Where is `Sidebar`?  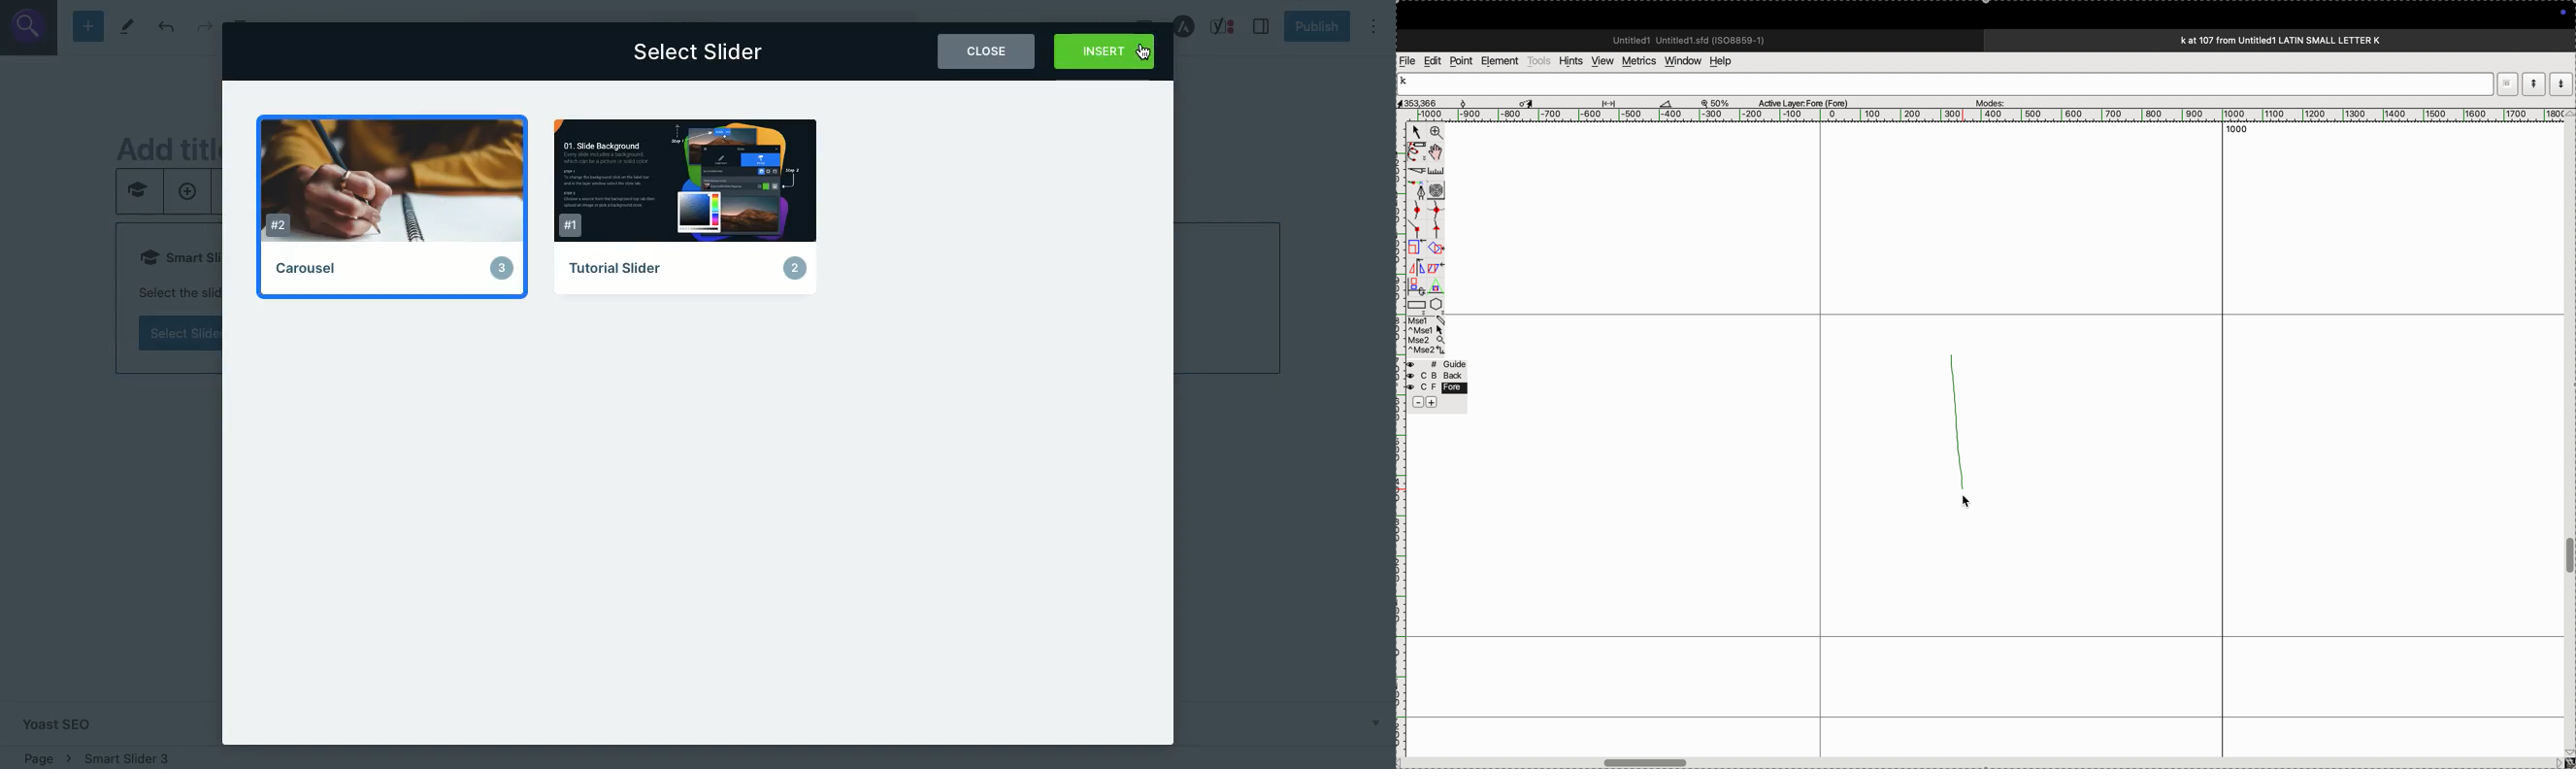
Sidebar is located at coordinates (1262, 26).